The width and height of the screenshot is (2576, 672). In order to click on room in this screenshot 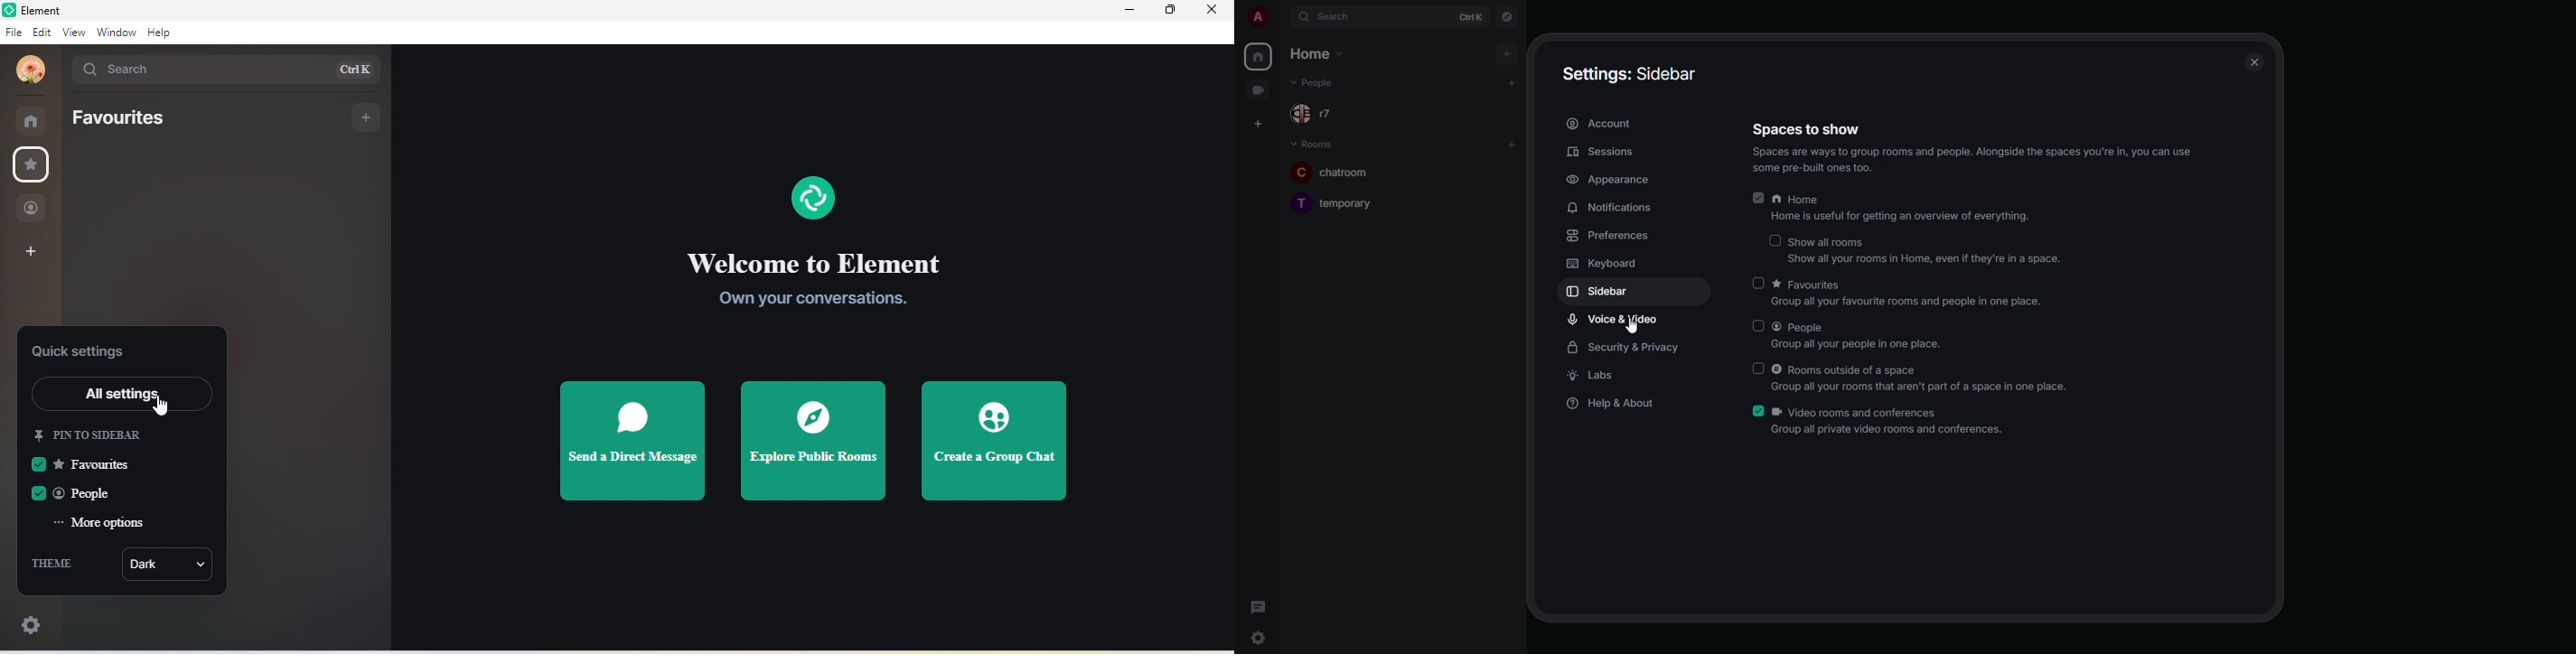, I will do `click(1341, 170)`.